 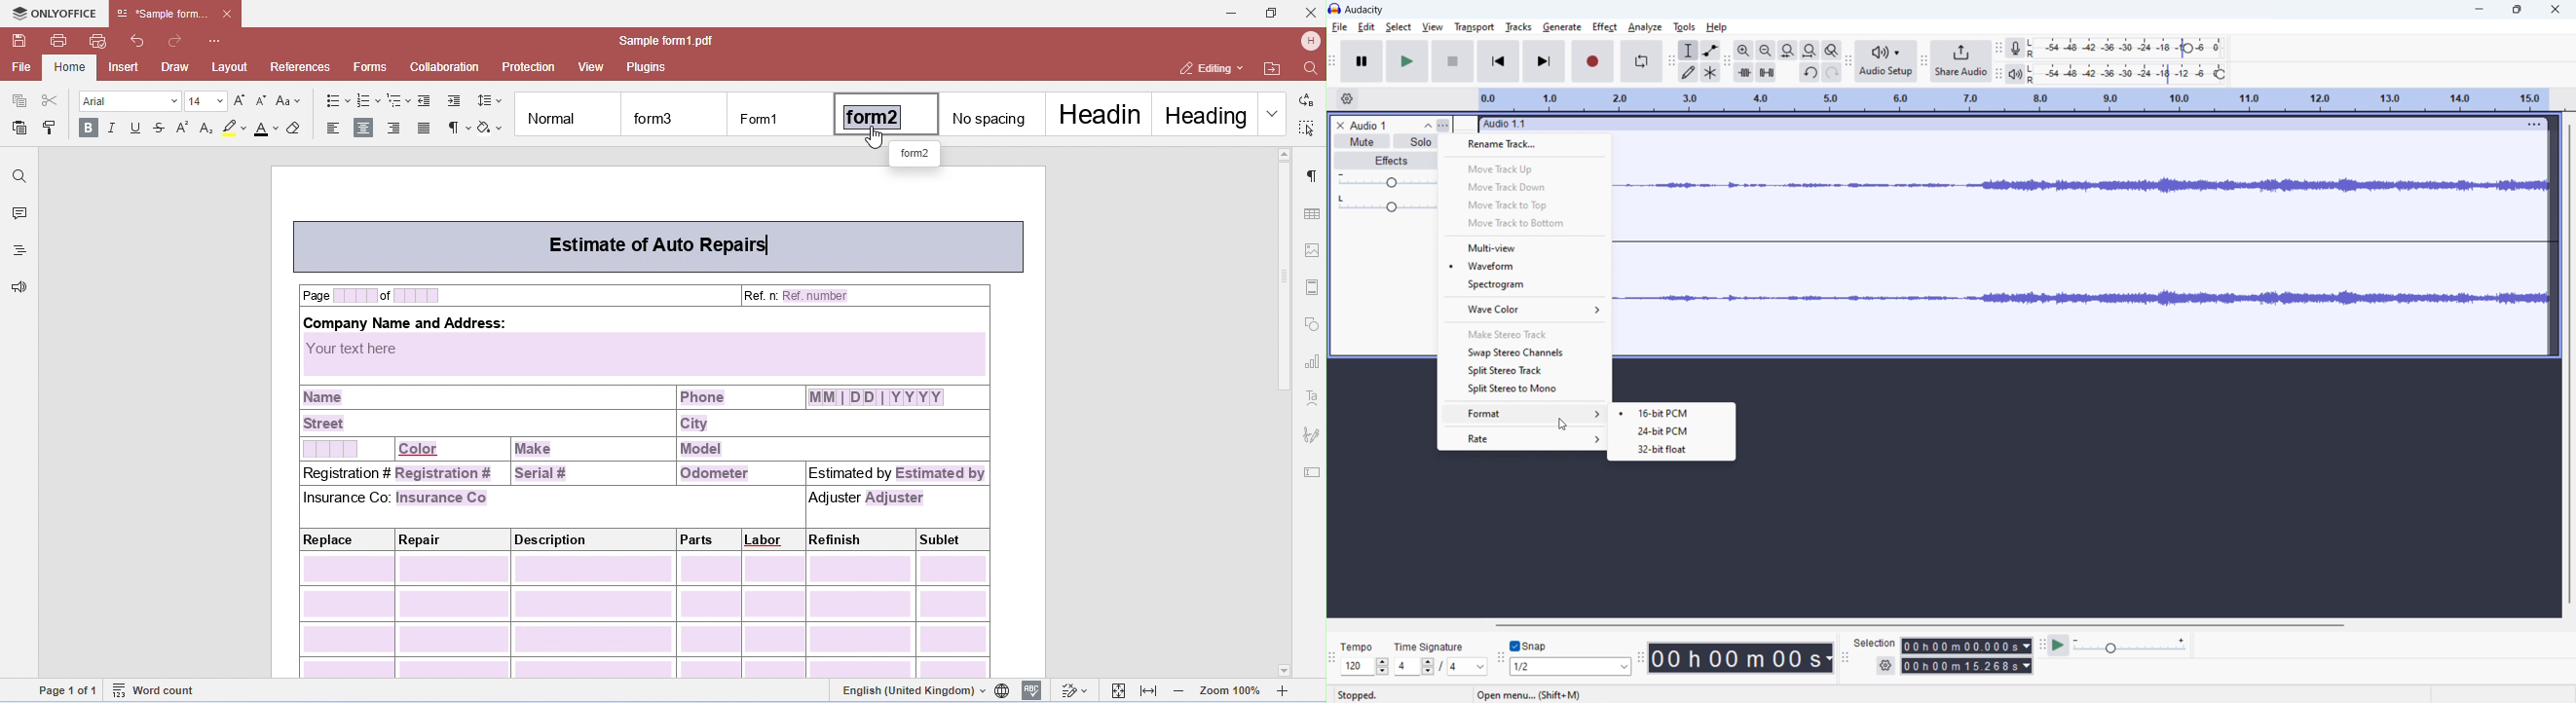 I want to click on hold to move, so click(x=1998, y=124).